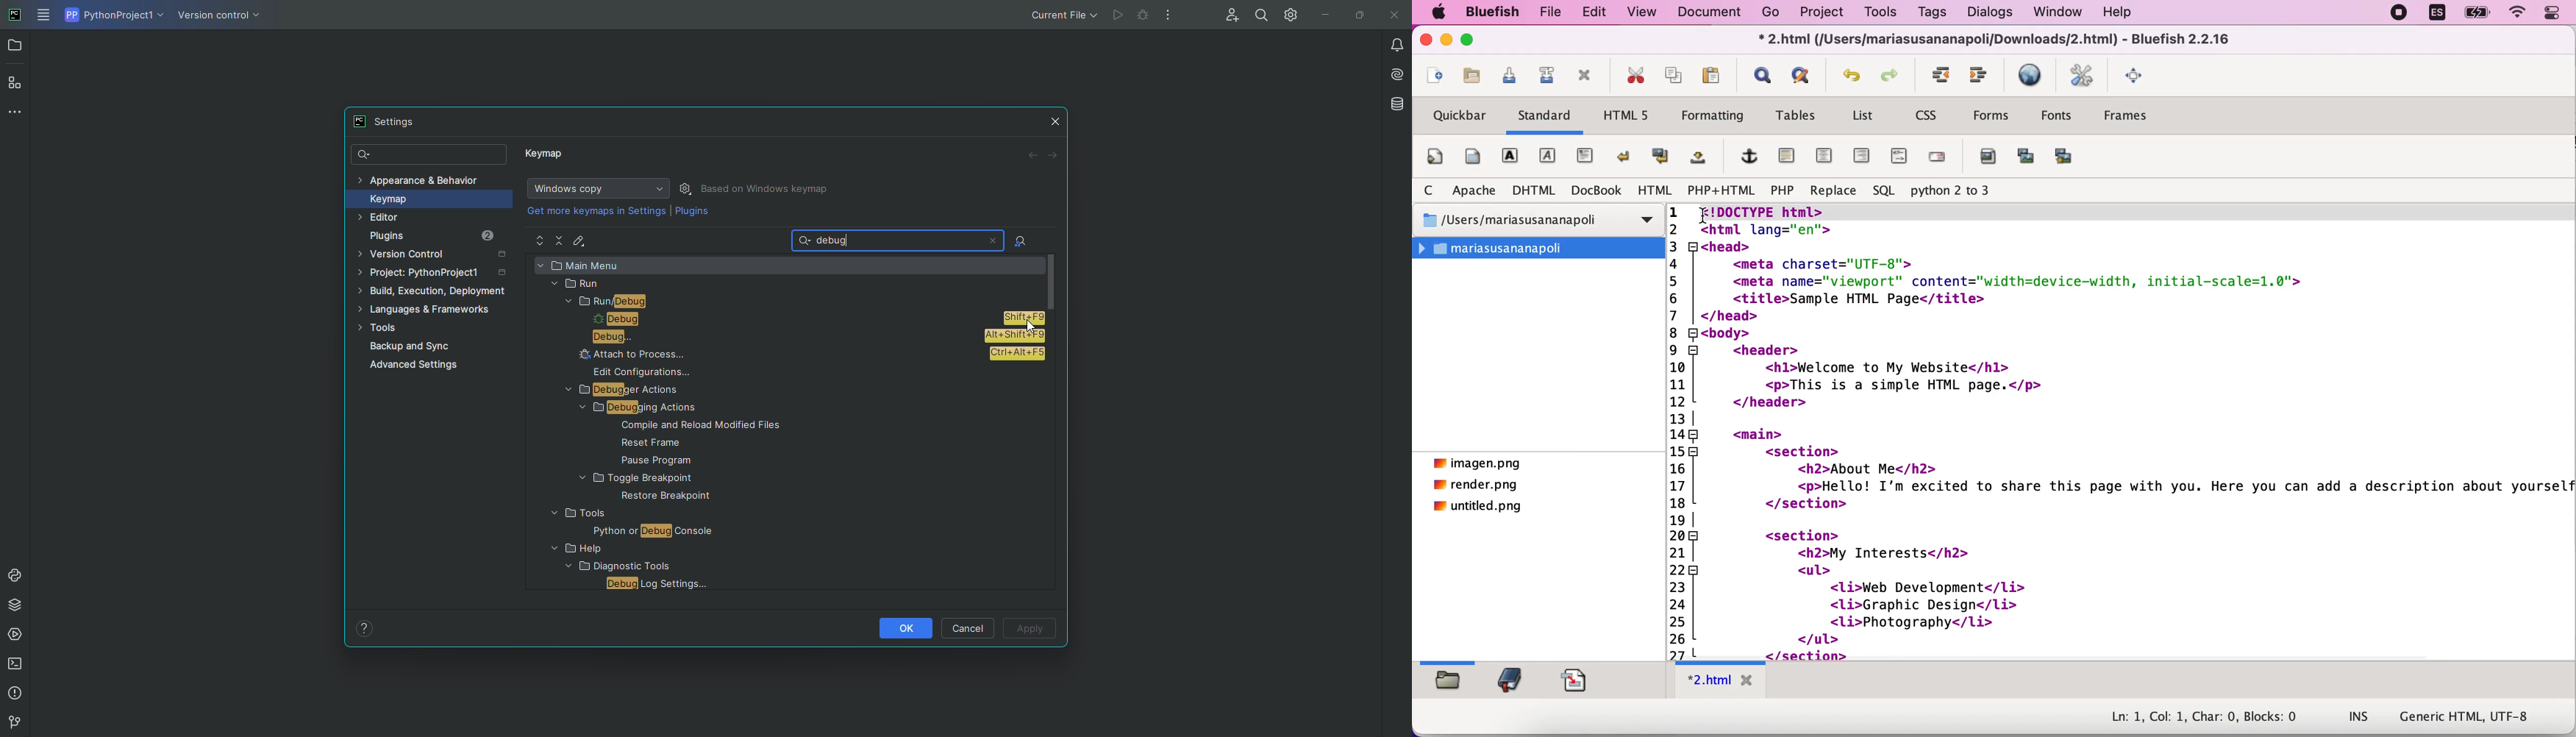  Describe the element at coordinates (1585, 77) in the screenshot. I see `close current file` at that location.